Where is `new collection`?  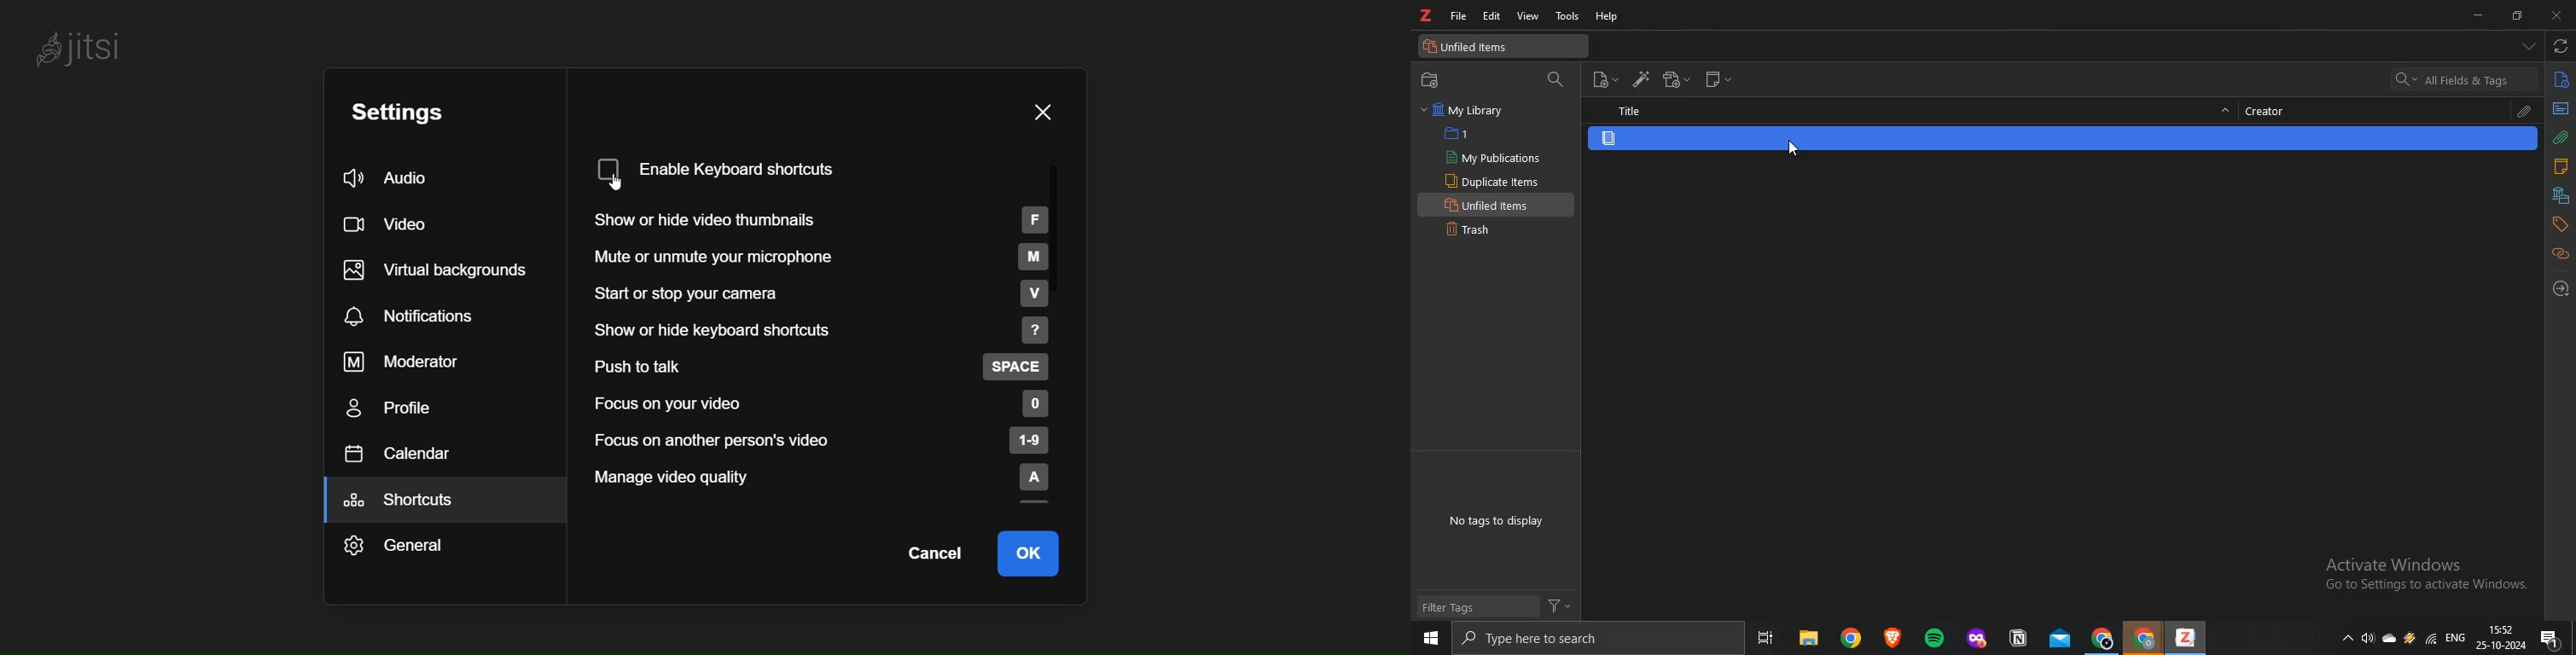
new collection is located at coordinates (1433, 80).